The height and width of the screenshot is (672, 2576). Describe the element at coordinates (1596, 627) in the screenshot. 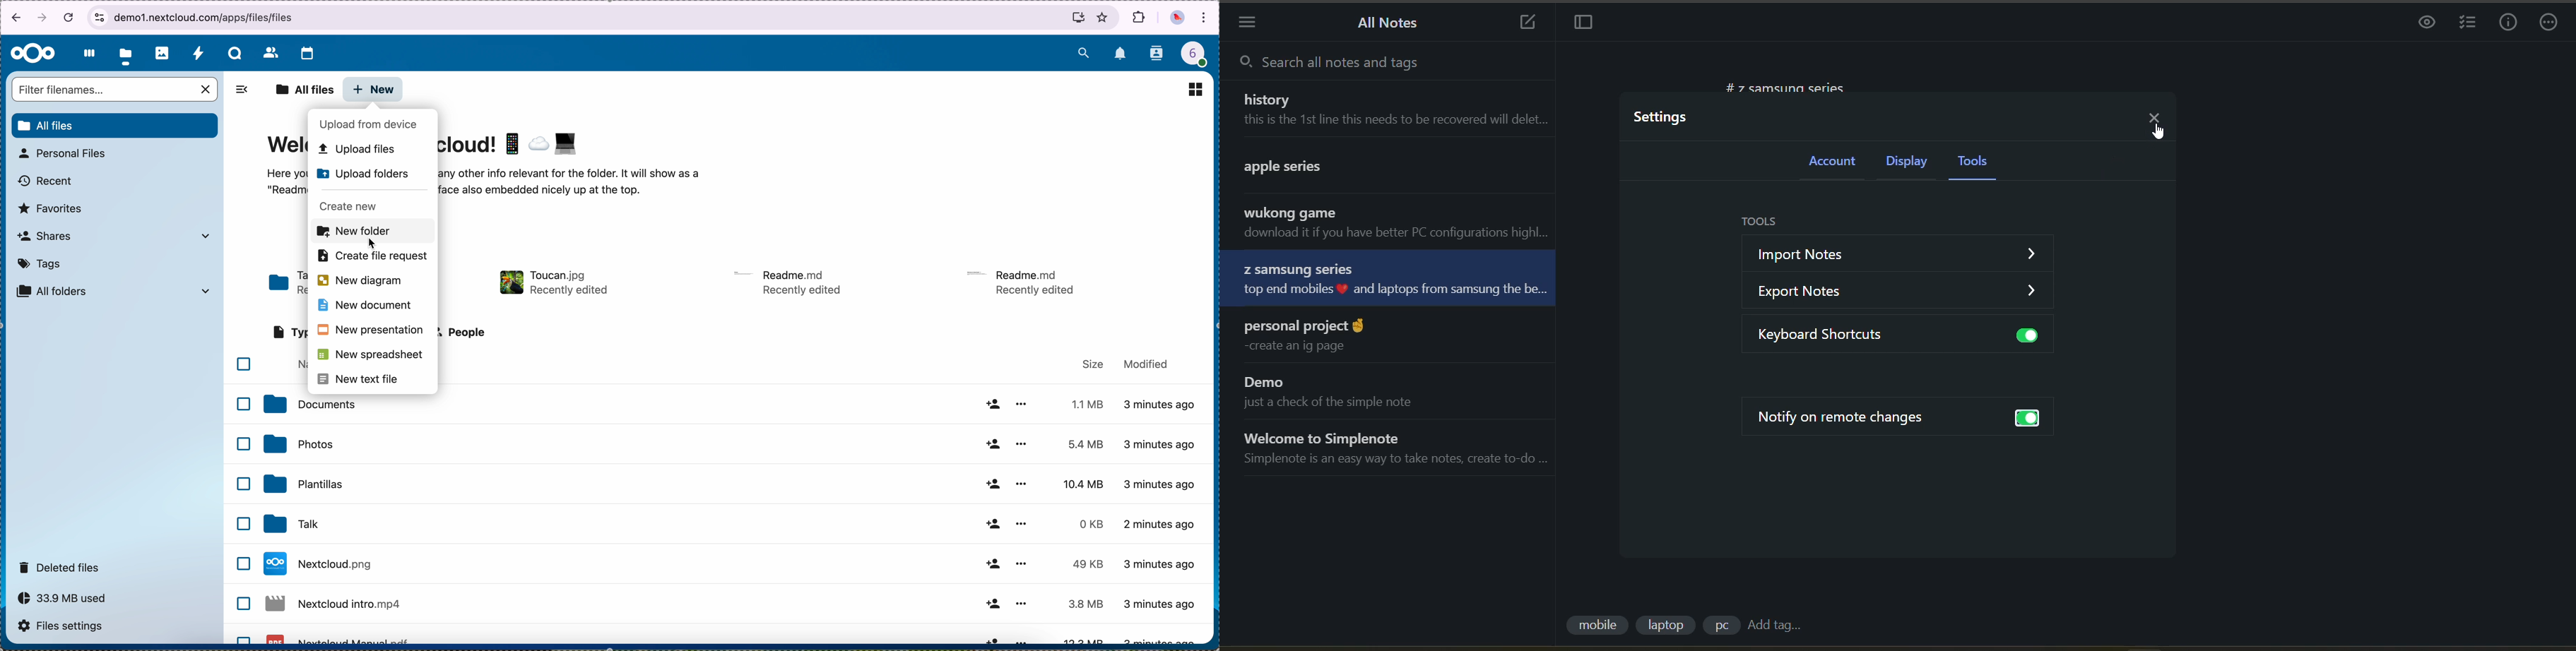

I see `tag 1` at that location.